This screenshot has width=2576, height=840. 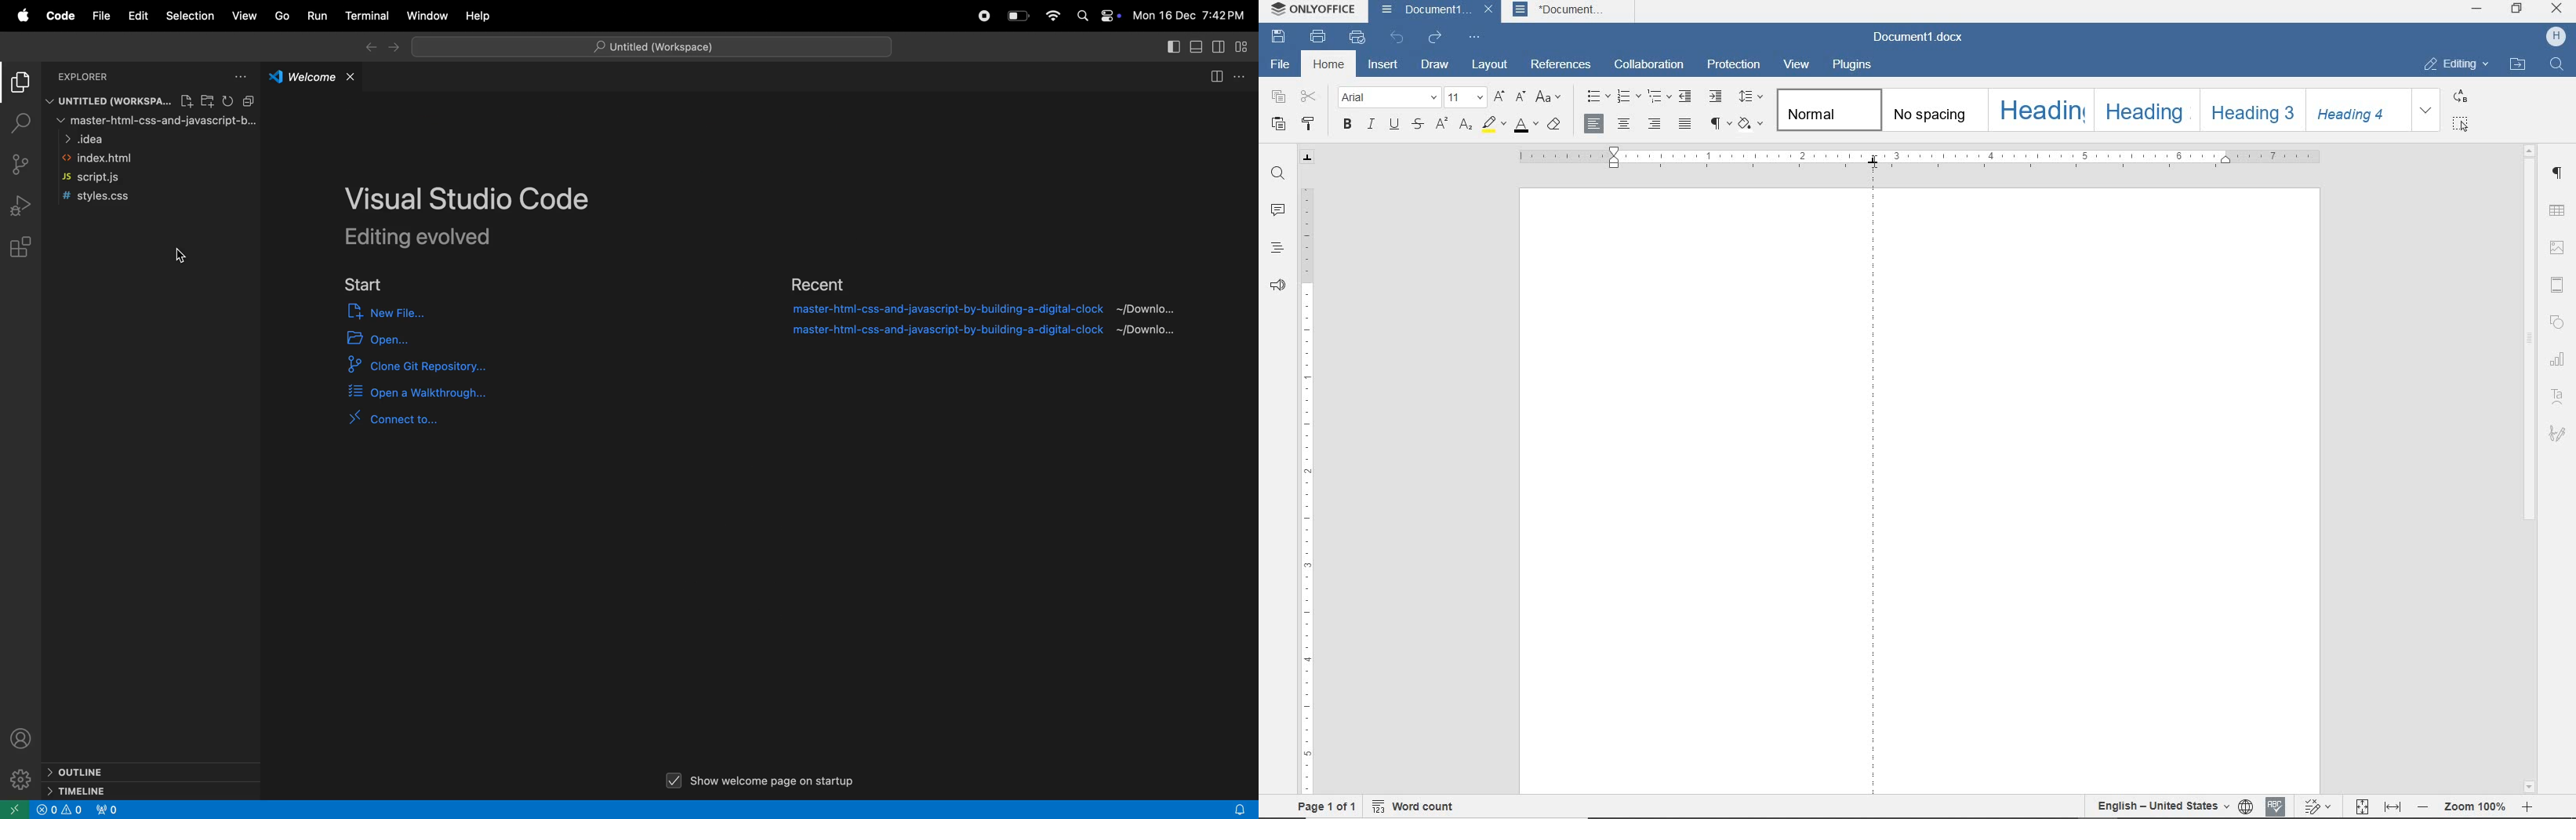 I want to click on vs code, so click(x=471, y=198).